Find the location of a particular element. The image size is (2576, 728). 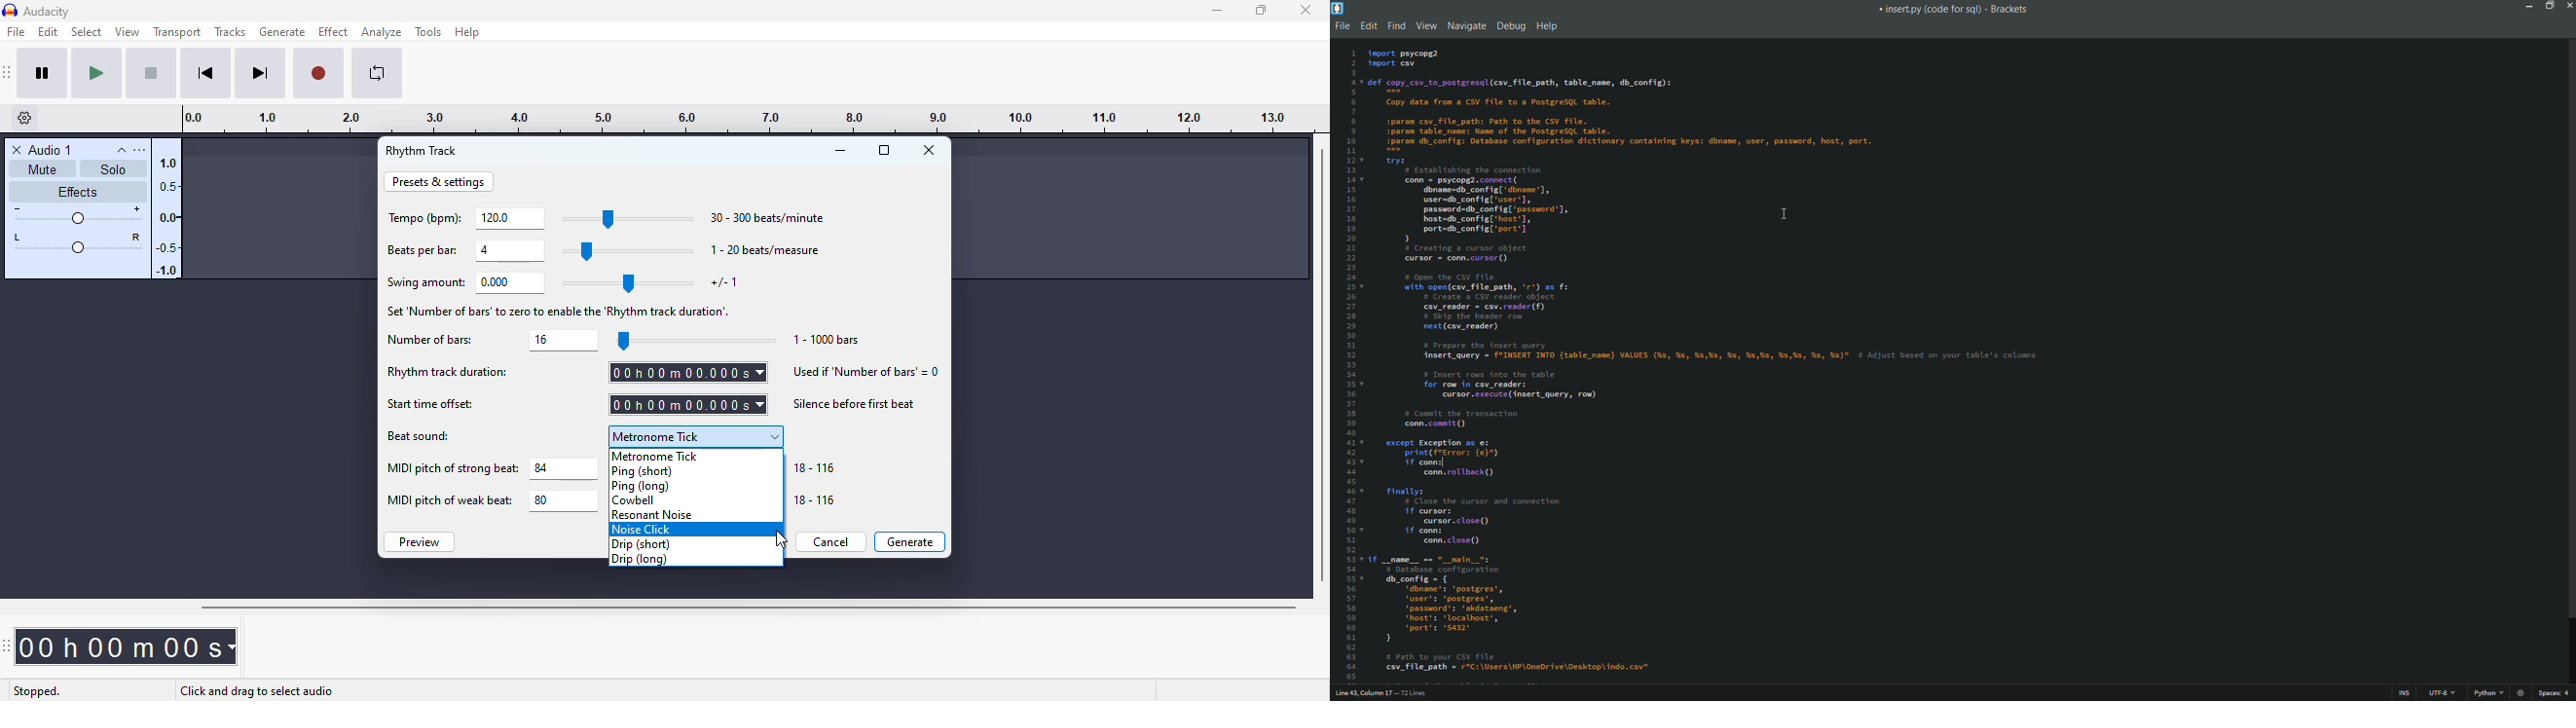

beat sound:  is located at coordinates (419, 436).